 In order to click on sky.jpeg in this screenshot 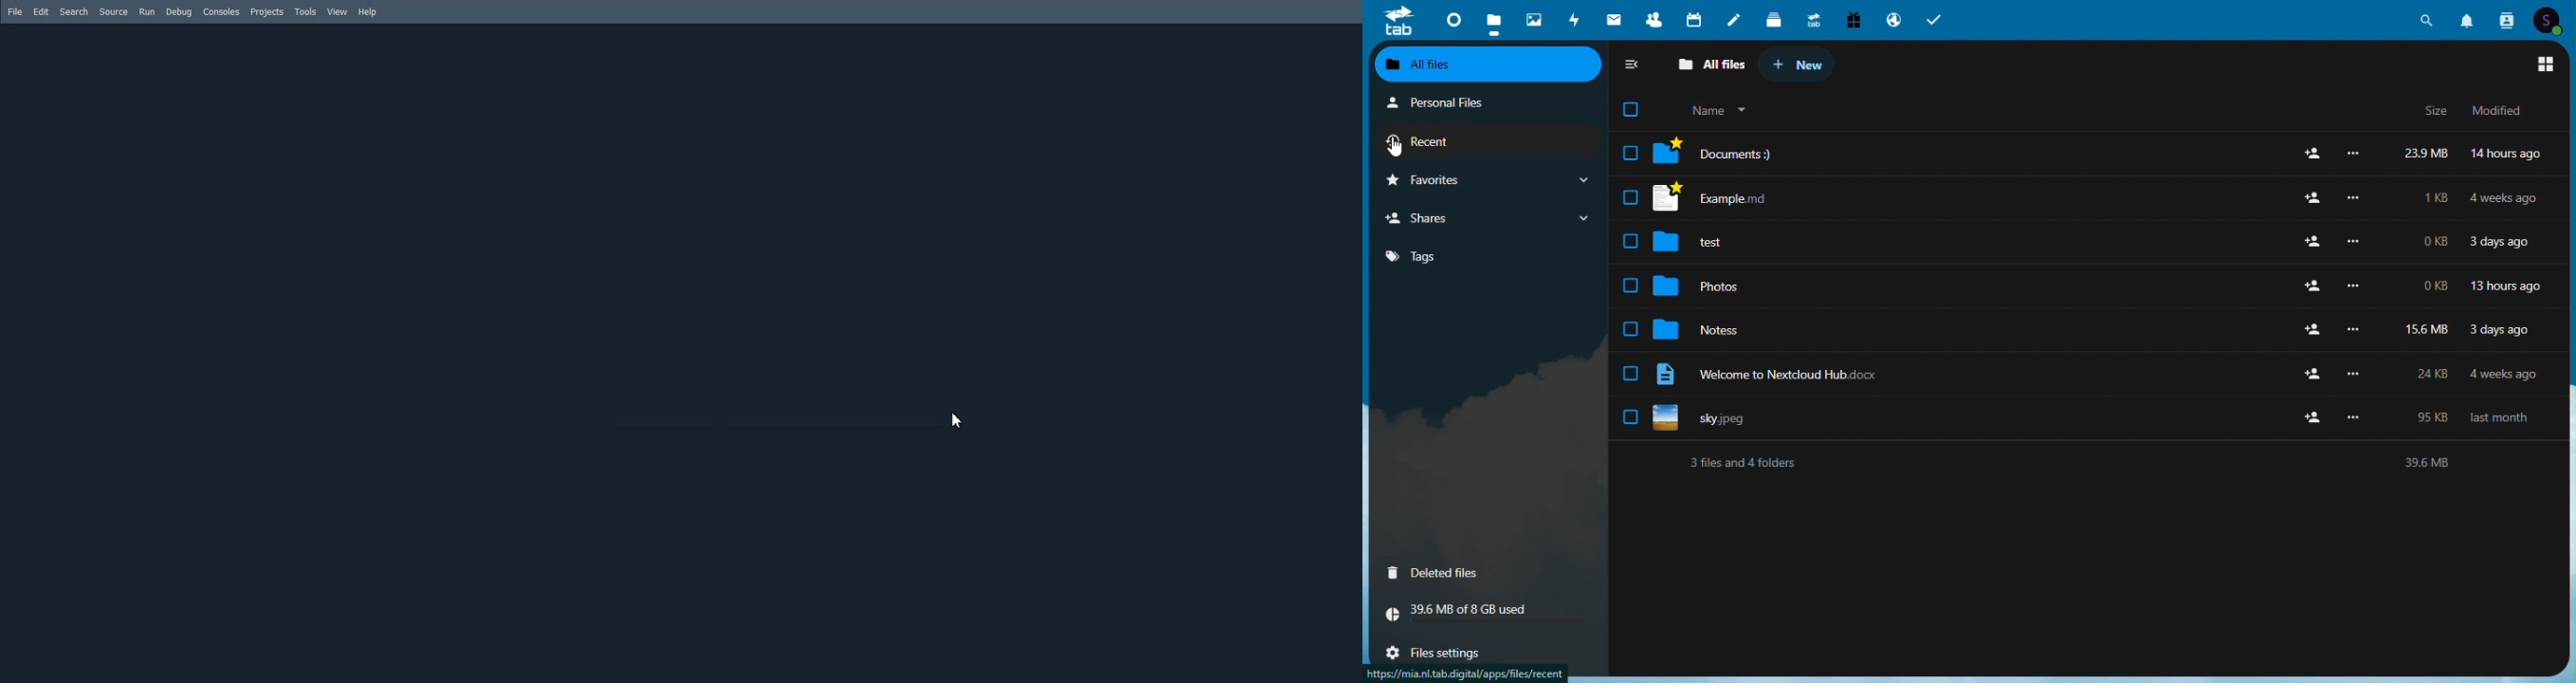, I will do `click(1711, 417)`.